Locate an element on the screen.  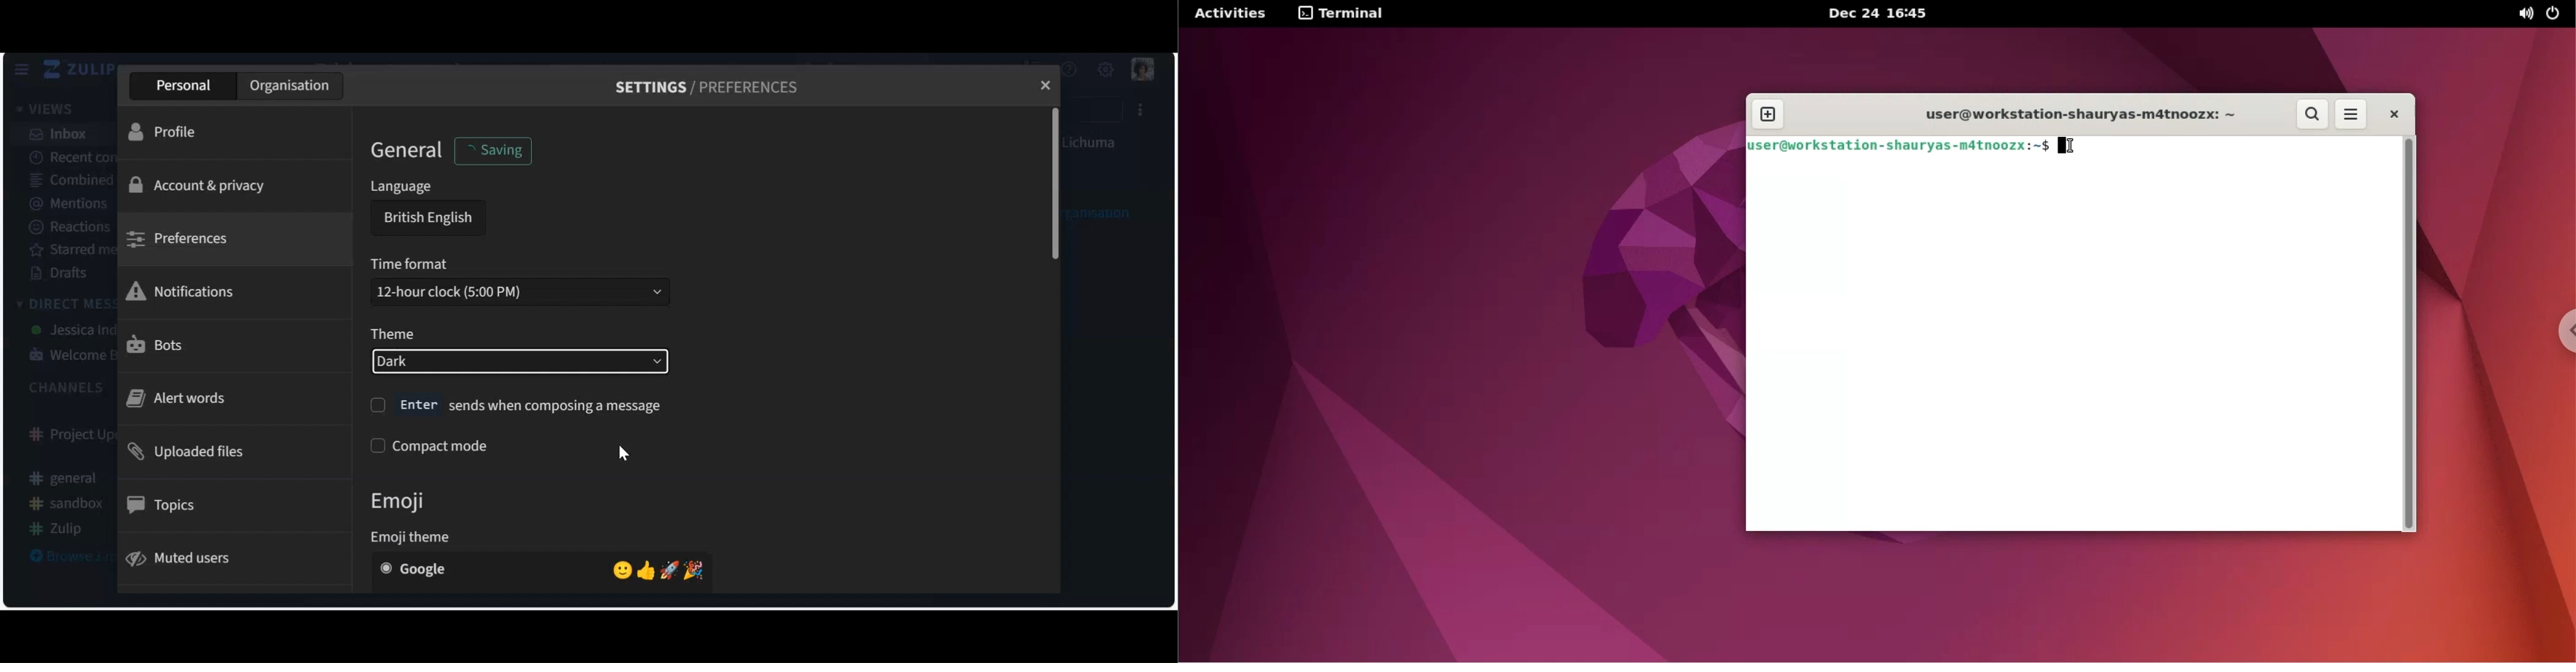
Vertical Scroll bar is located at coordinates (1059, 185).